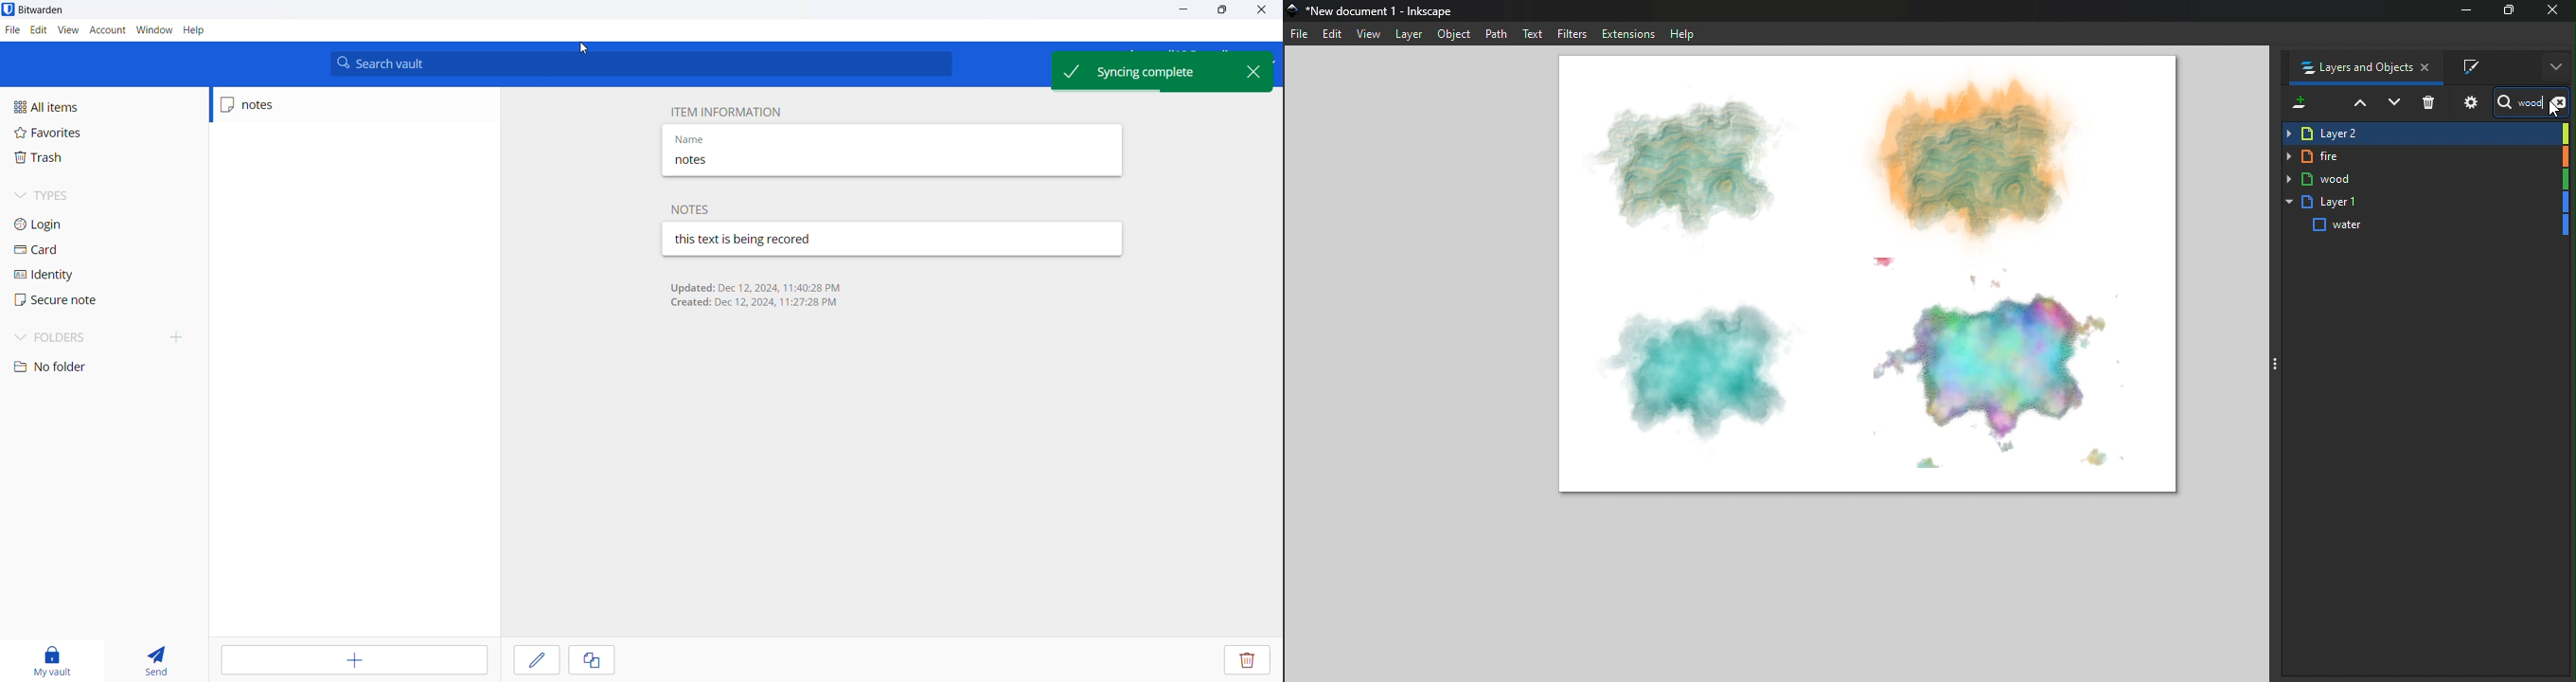 Image resolution: width=2576 pixels, height=700 pixels. Describe the element at coordinates (65, 301) in the screenshot. I see `secure note` at that location.